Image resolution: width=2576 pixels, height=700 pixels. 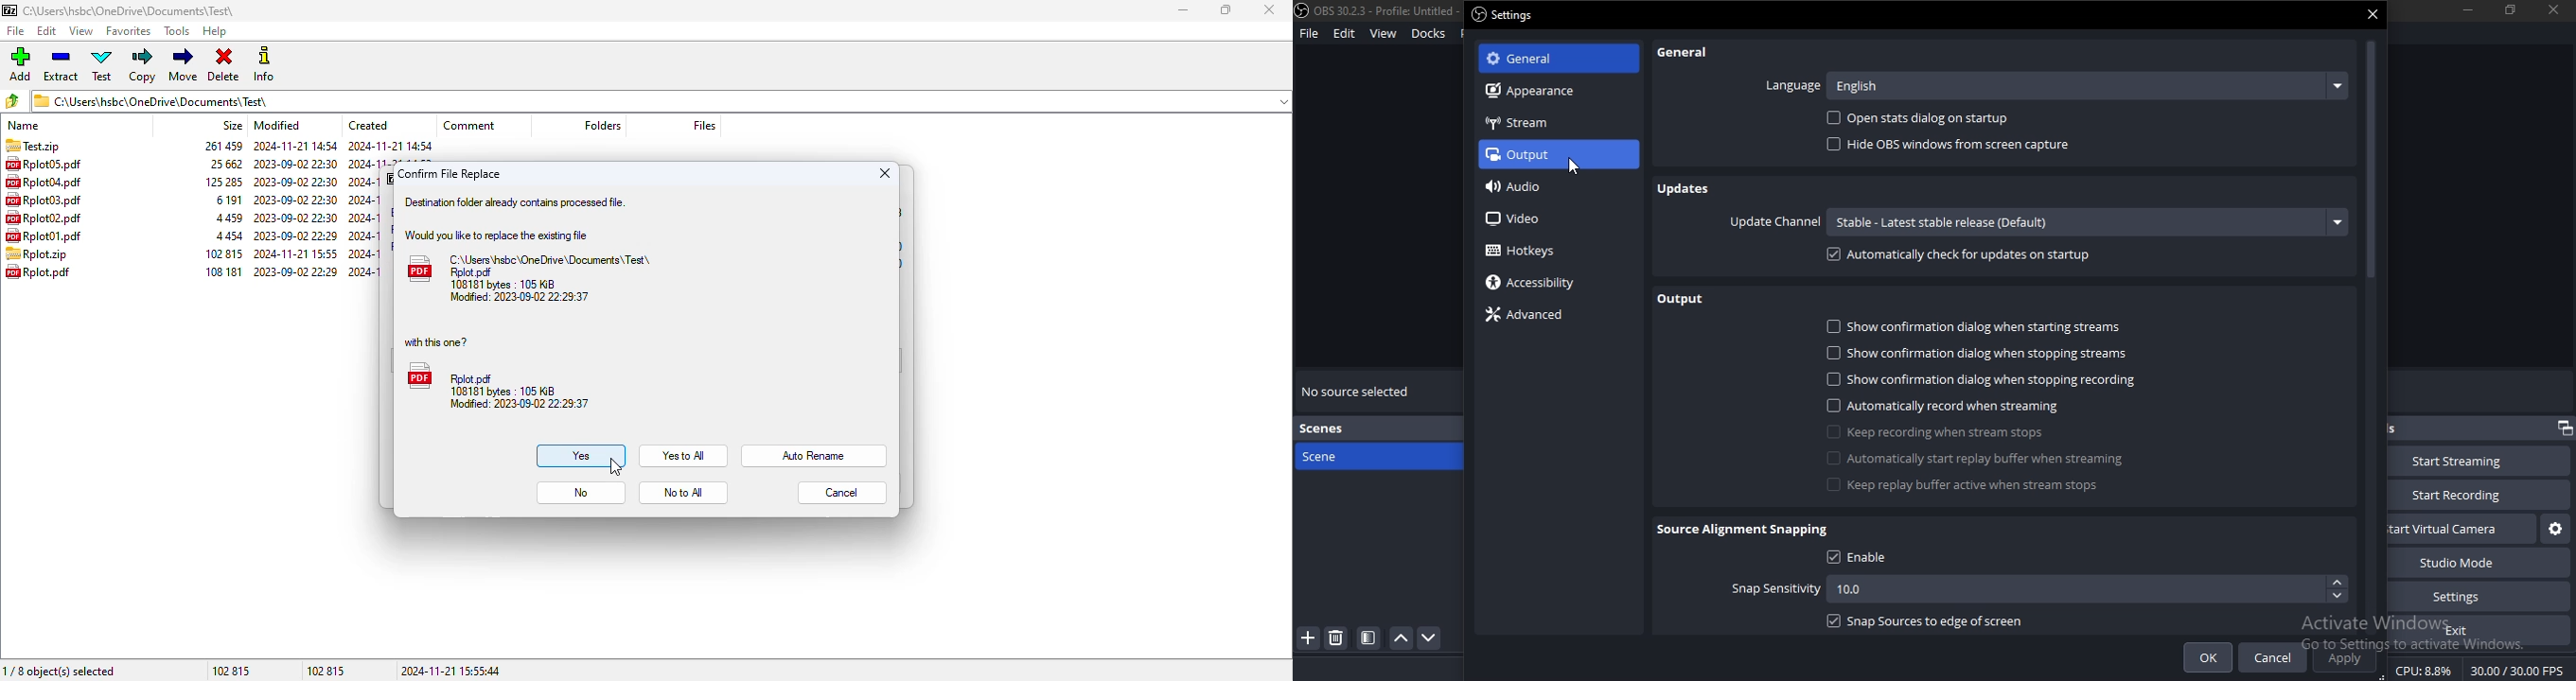 I want to click on files, so click(x=705, y=125).